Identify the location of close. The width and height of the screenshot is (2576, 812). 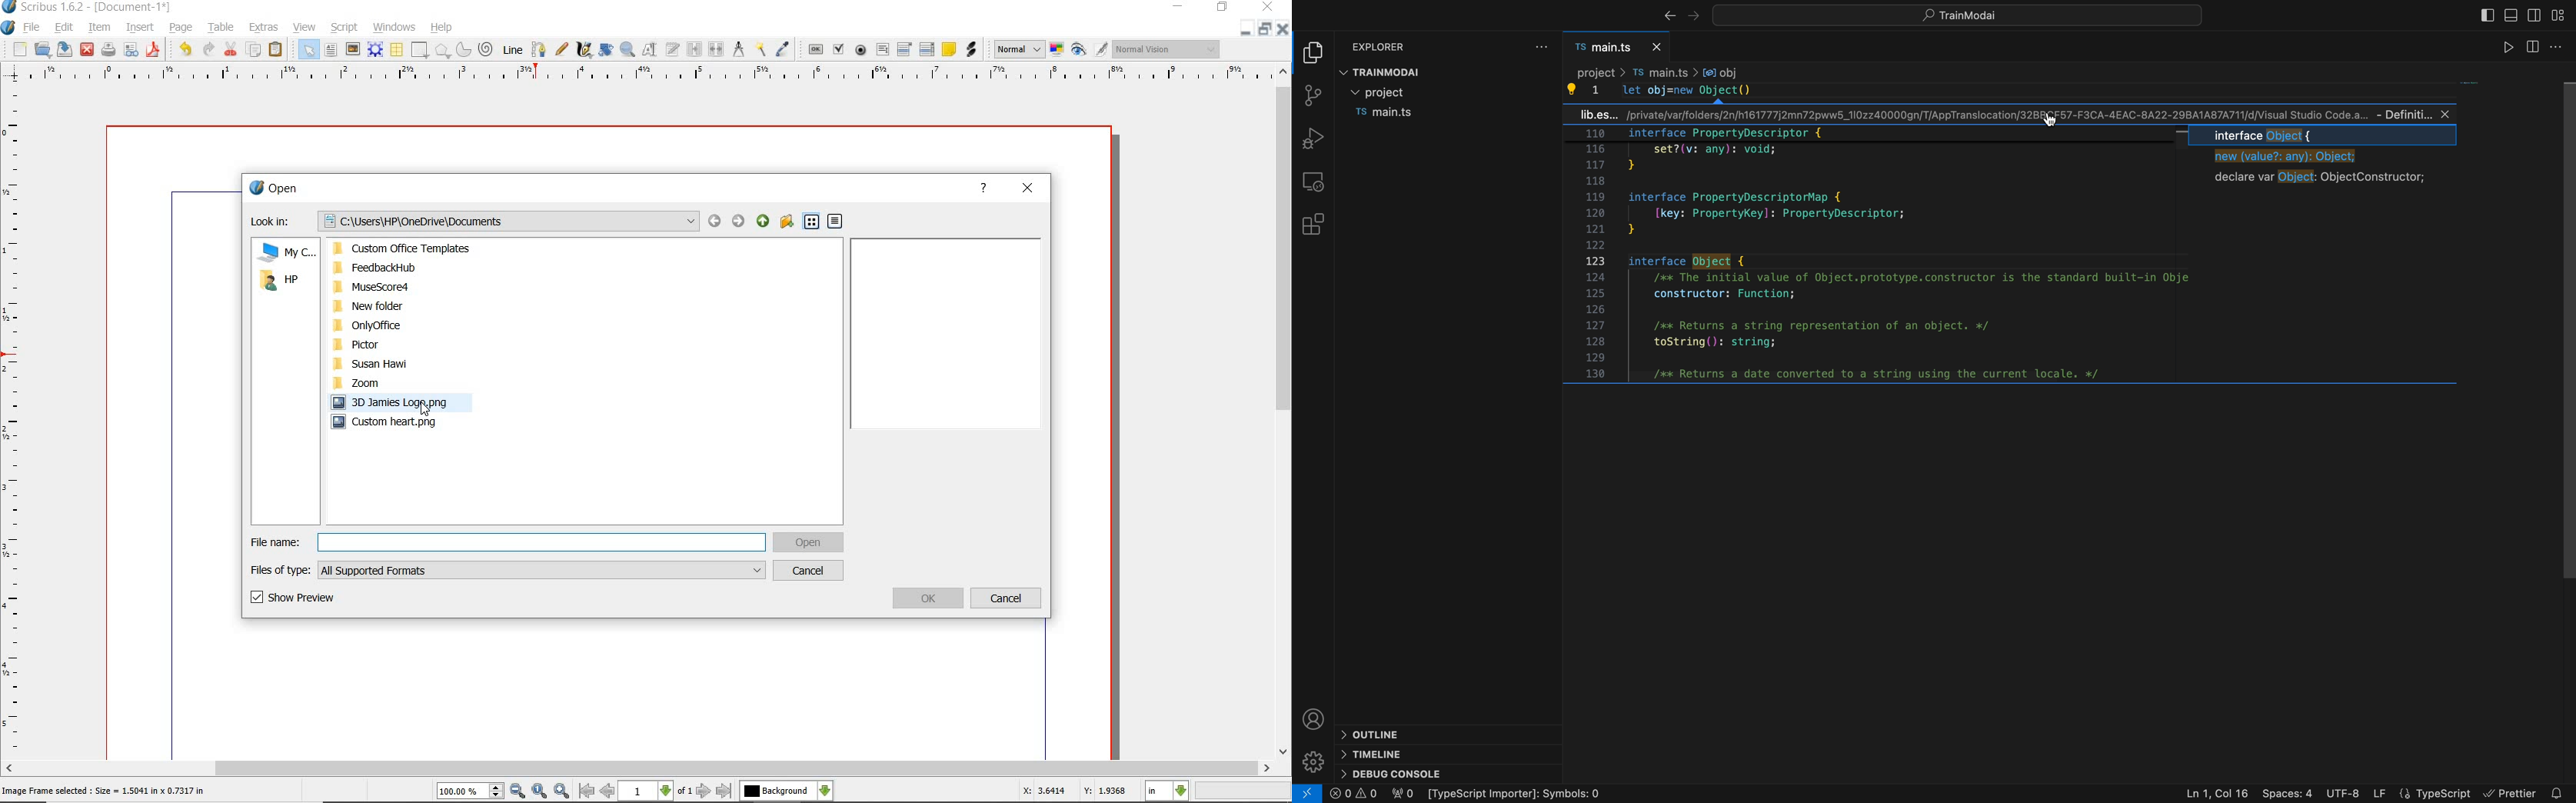
(1282, 29).